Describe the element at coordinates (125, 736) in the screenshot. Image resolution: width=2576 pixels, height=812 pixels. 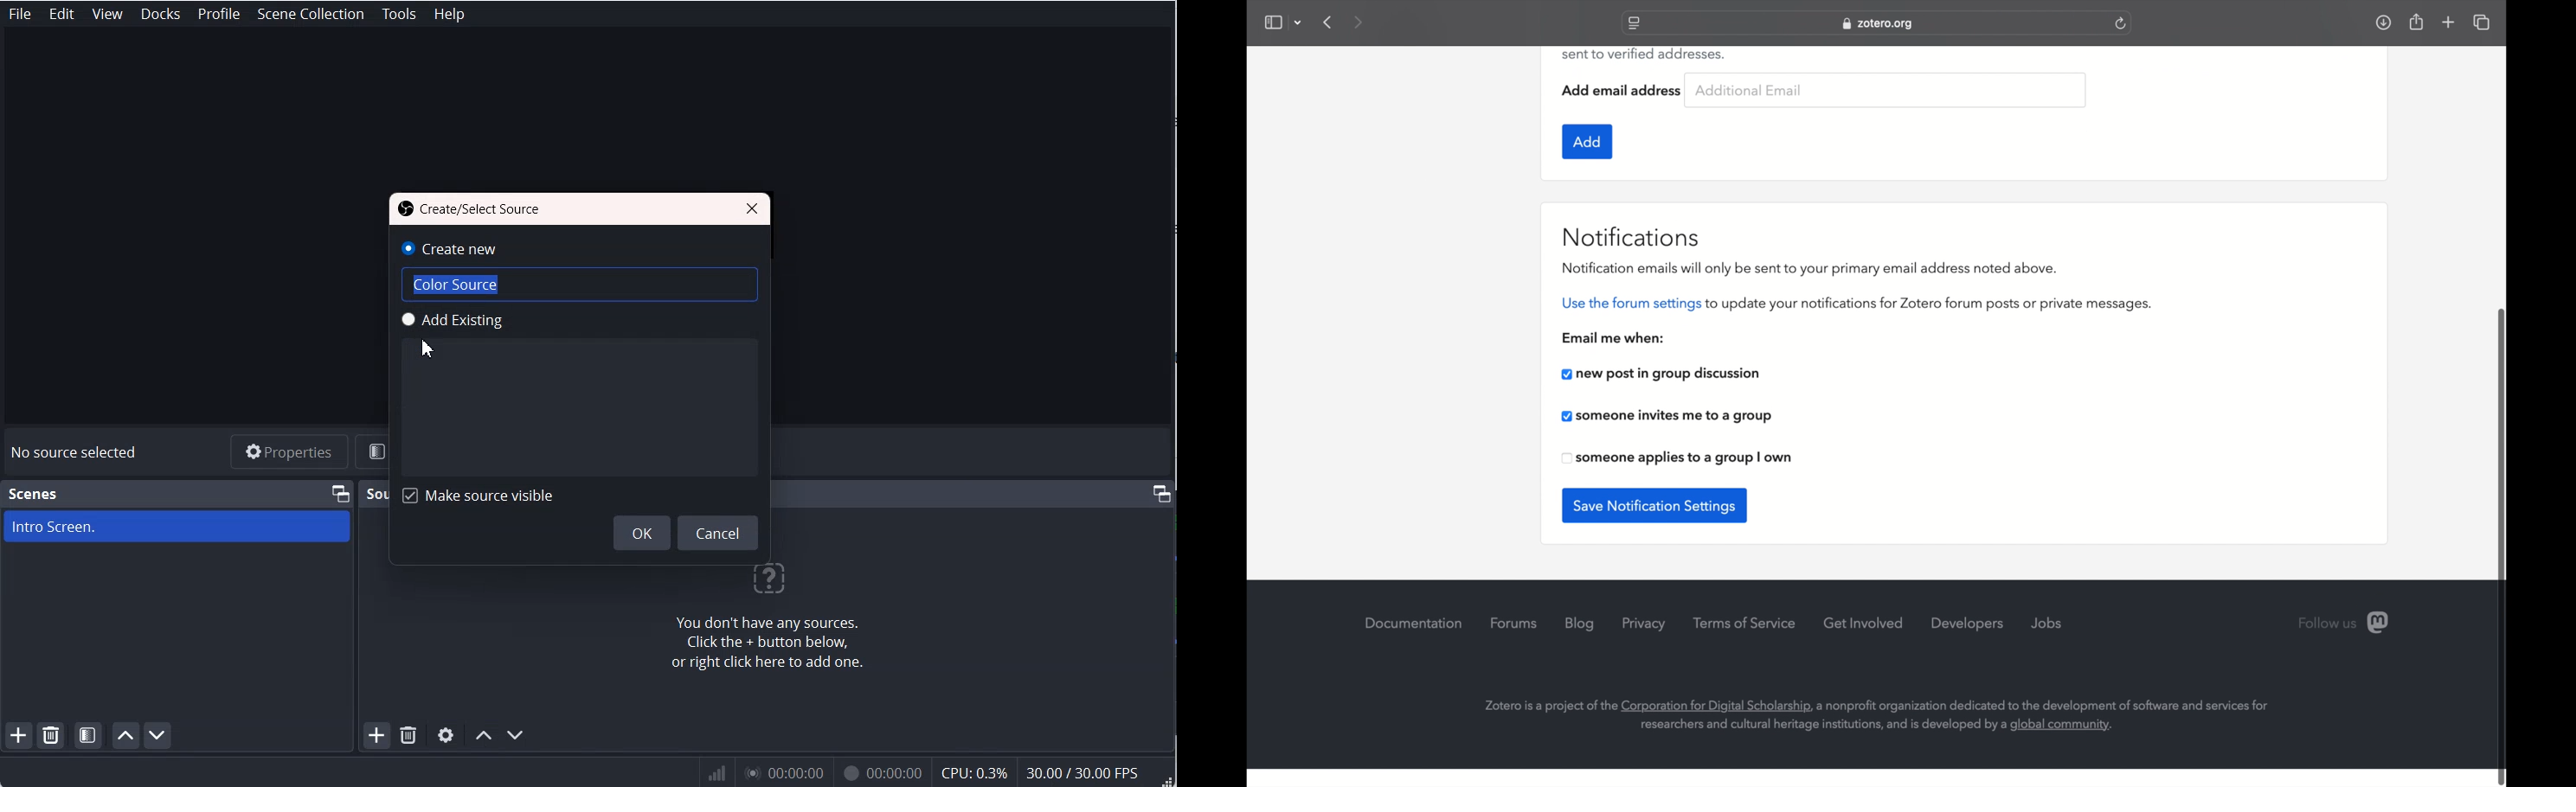
I see `Move Scene Up` at that location.